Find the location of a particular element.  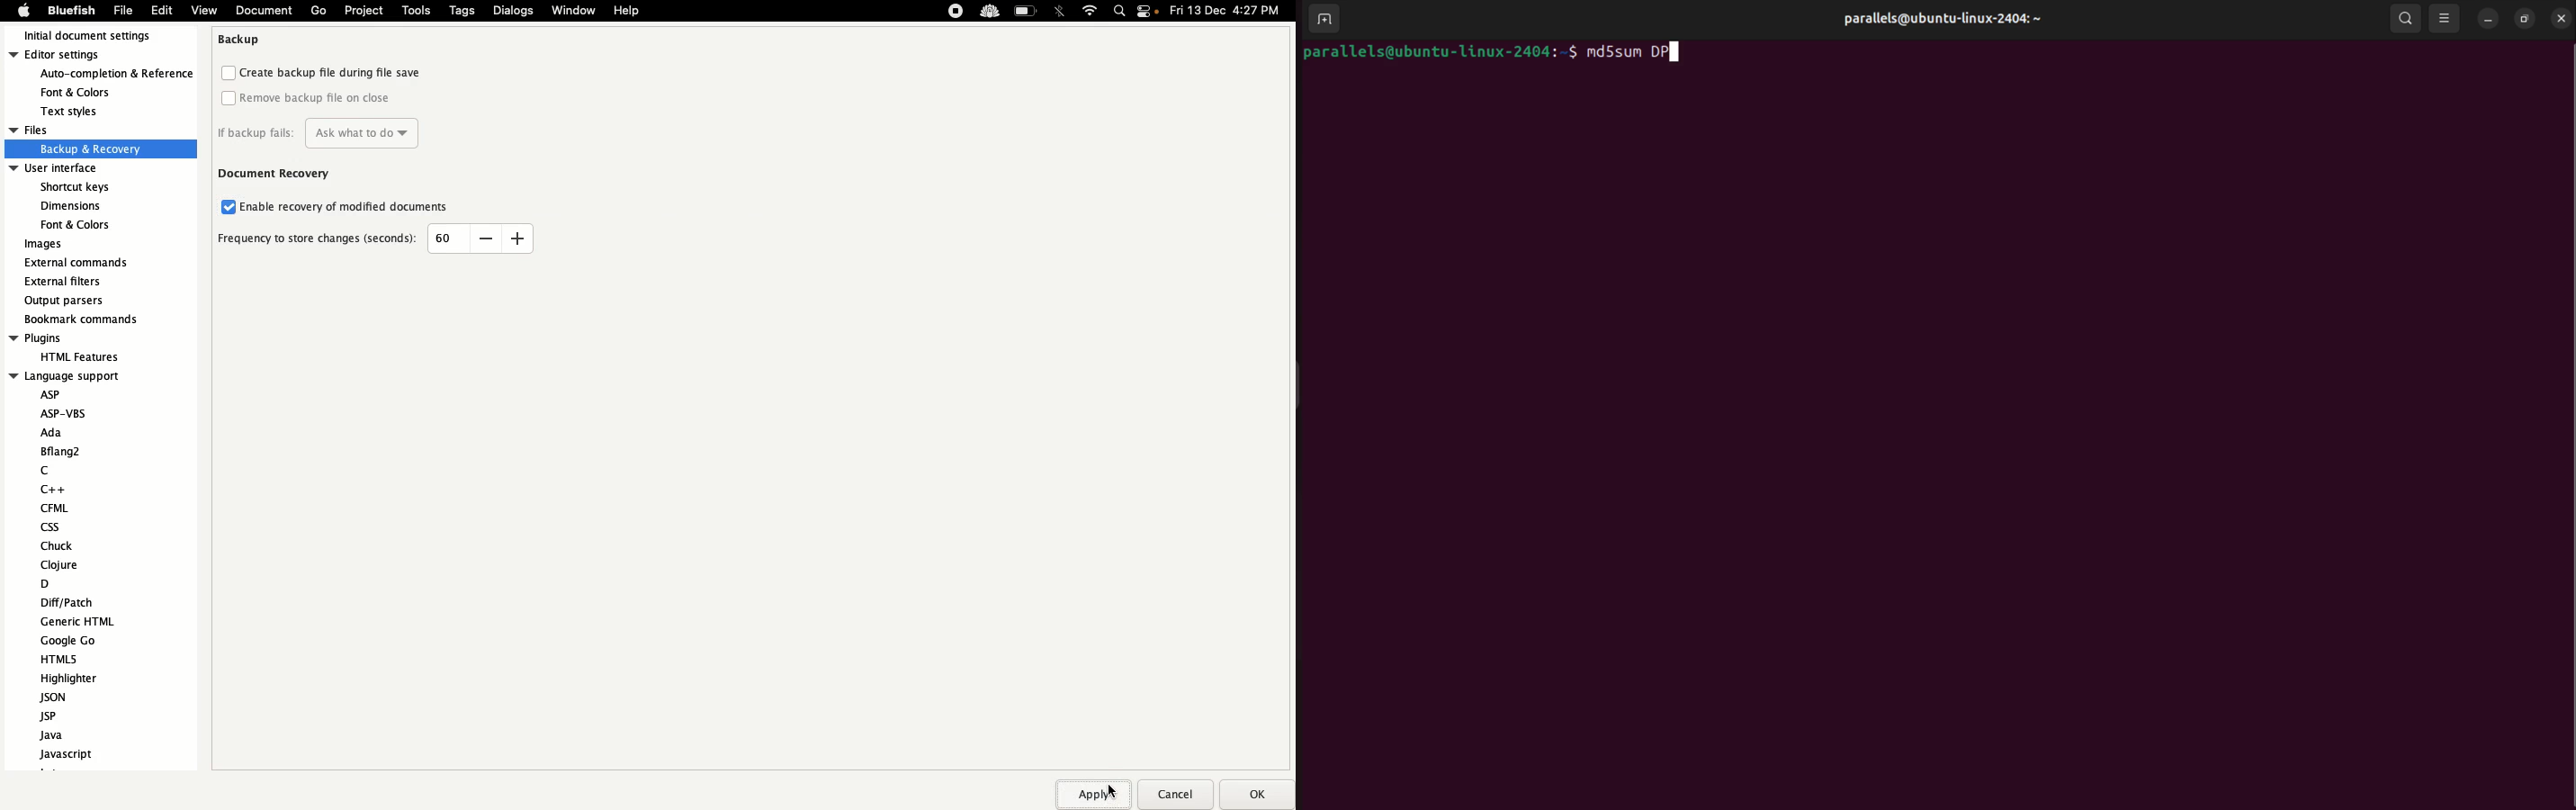

Bluetooth is located at coordinates (1058, 11).